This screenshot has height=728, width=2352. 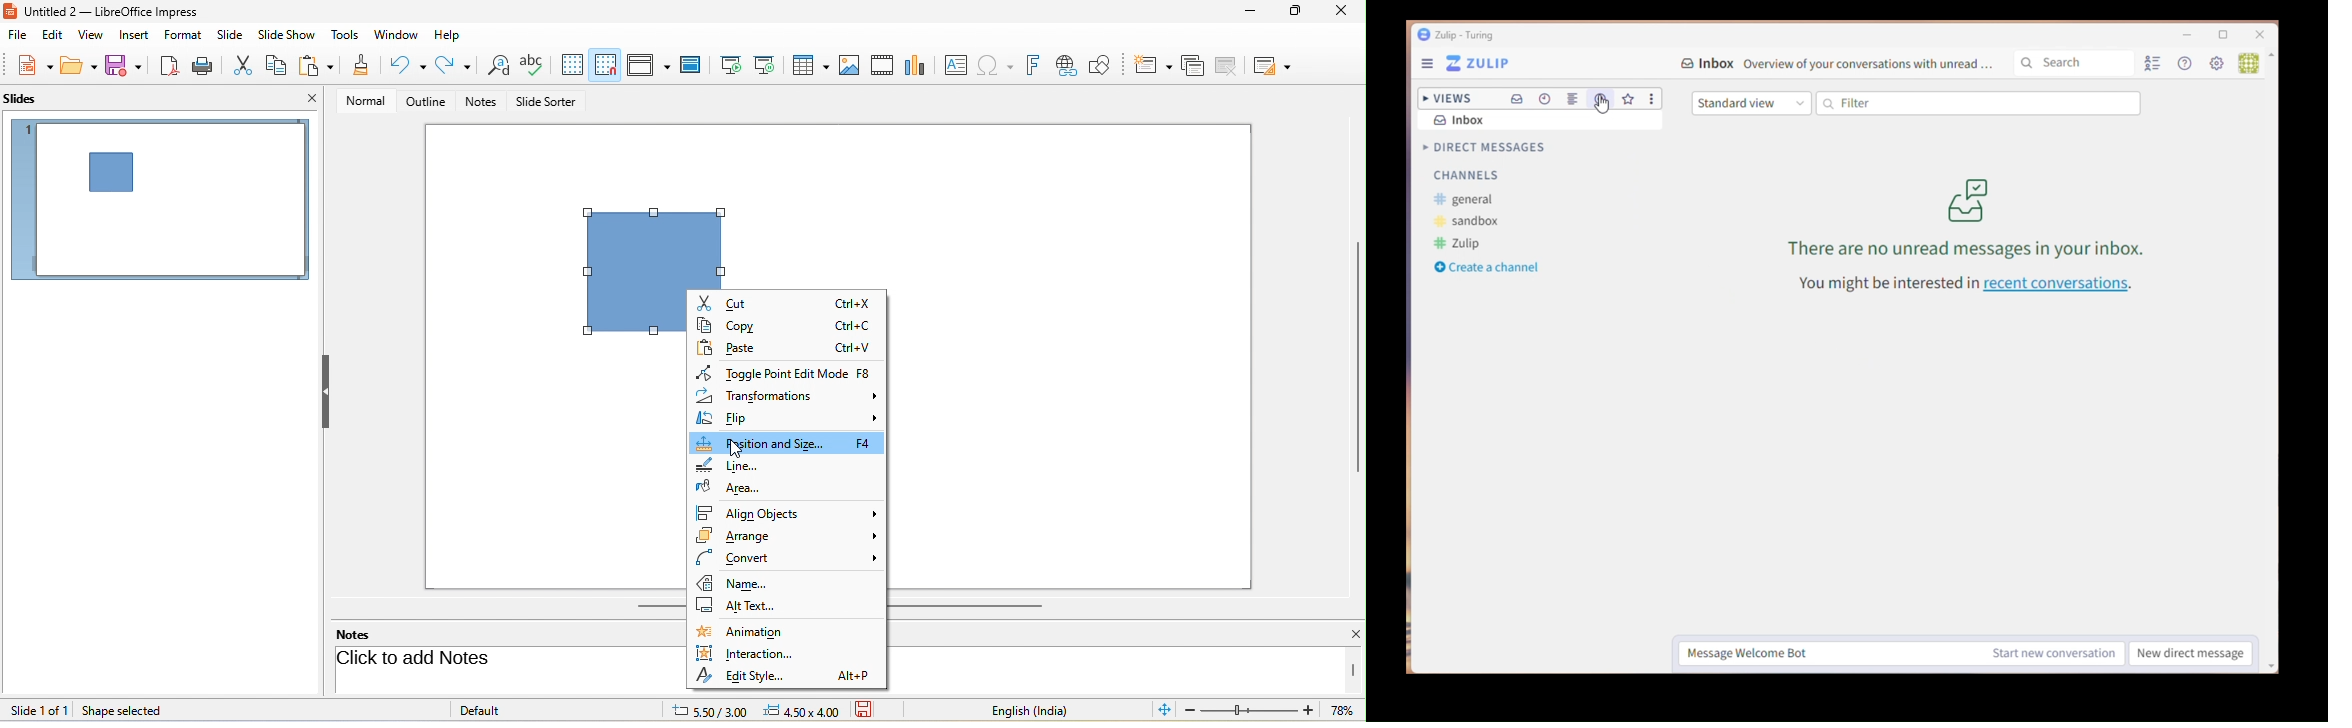 What do you see at coordinates (278, 63) in the screenshot?
I see `copy` at bounding box center [278, 63].